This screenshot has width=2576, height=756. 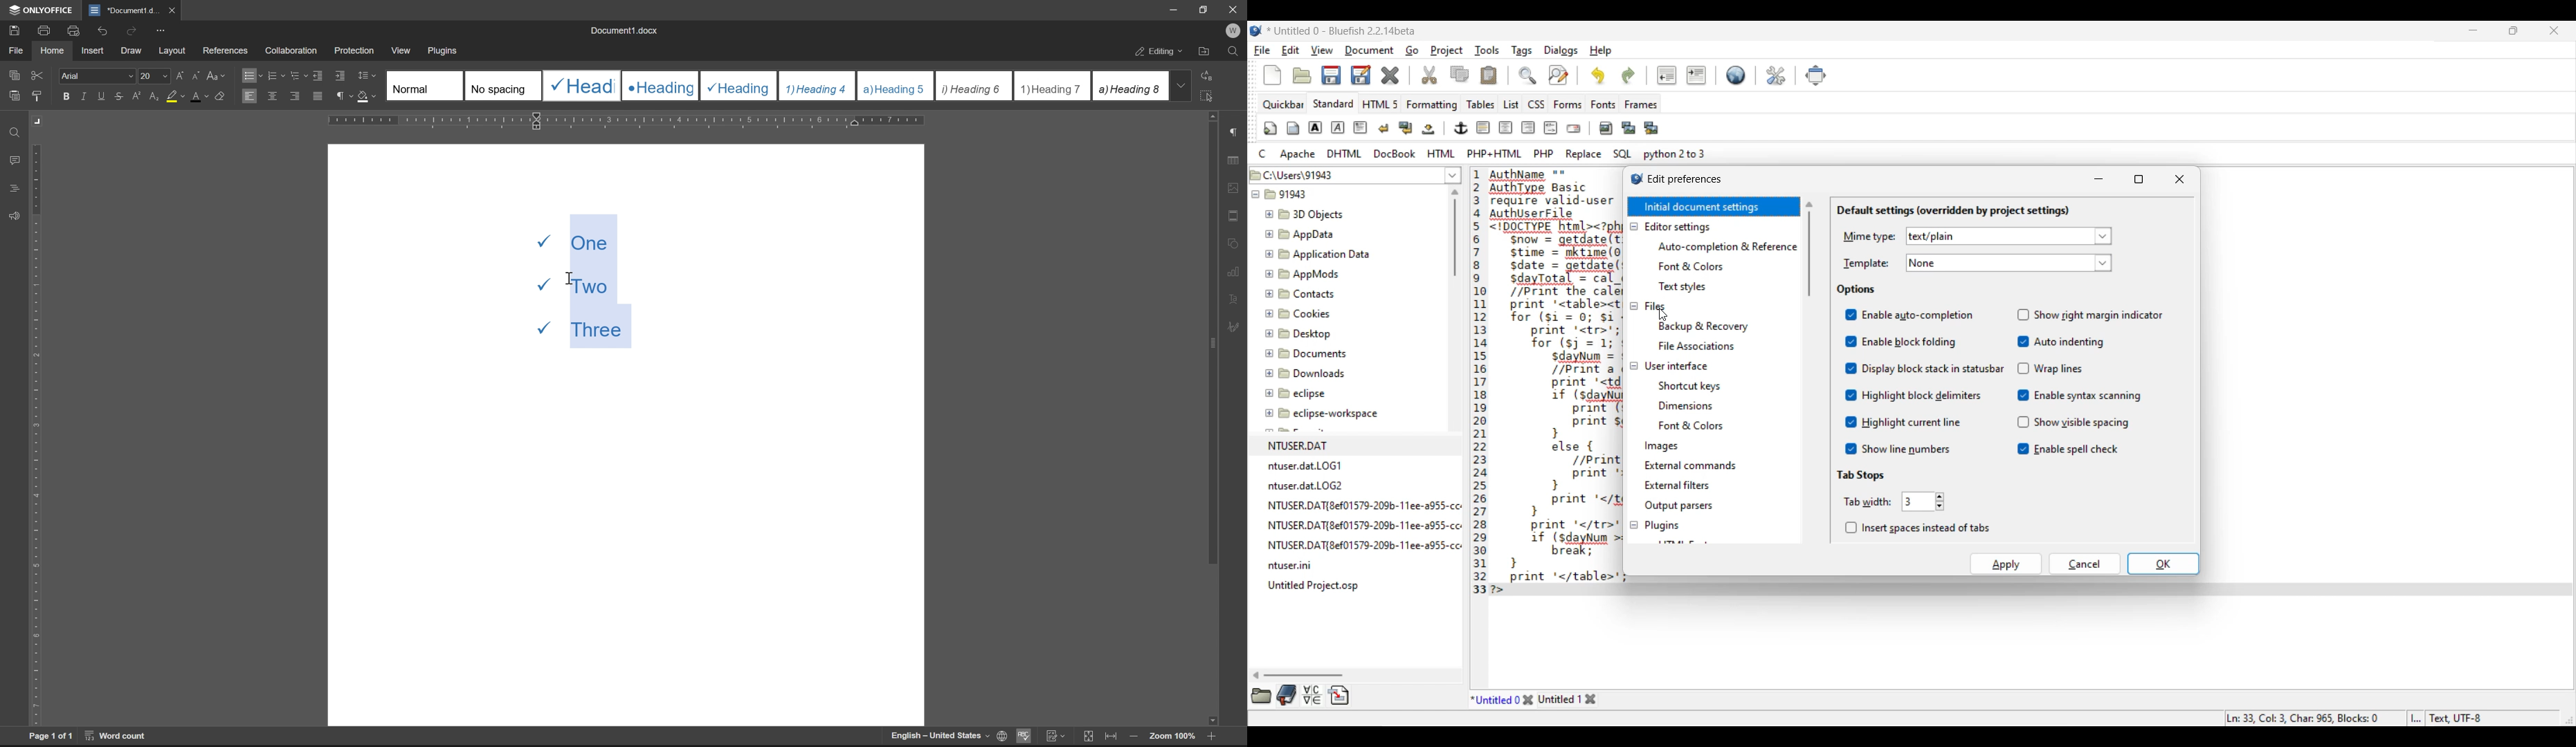 What do you see at coordinates (96, 75) in the screenshot?
I see `Arial` at bounding box center [96, 75].